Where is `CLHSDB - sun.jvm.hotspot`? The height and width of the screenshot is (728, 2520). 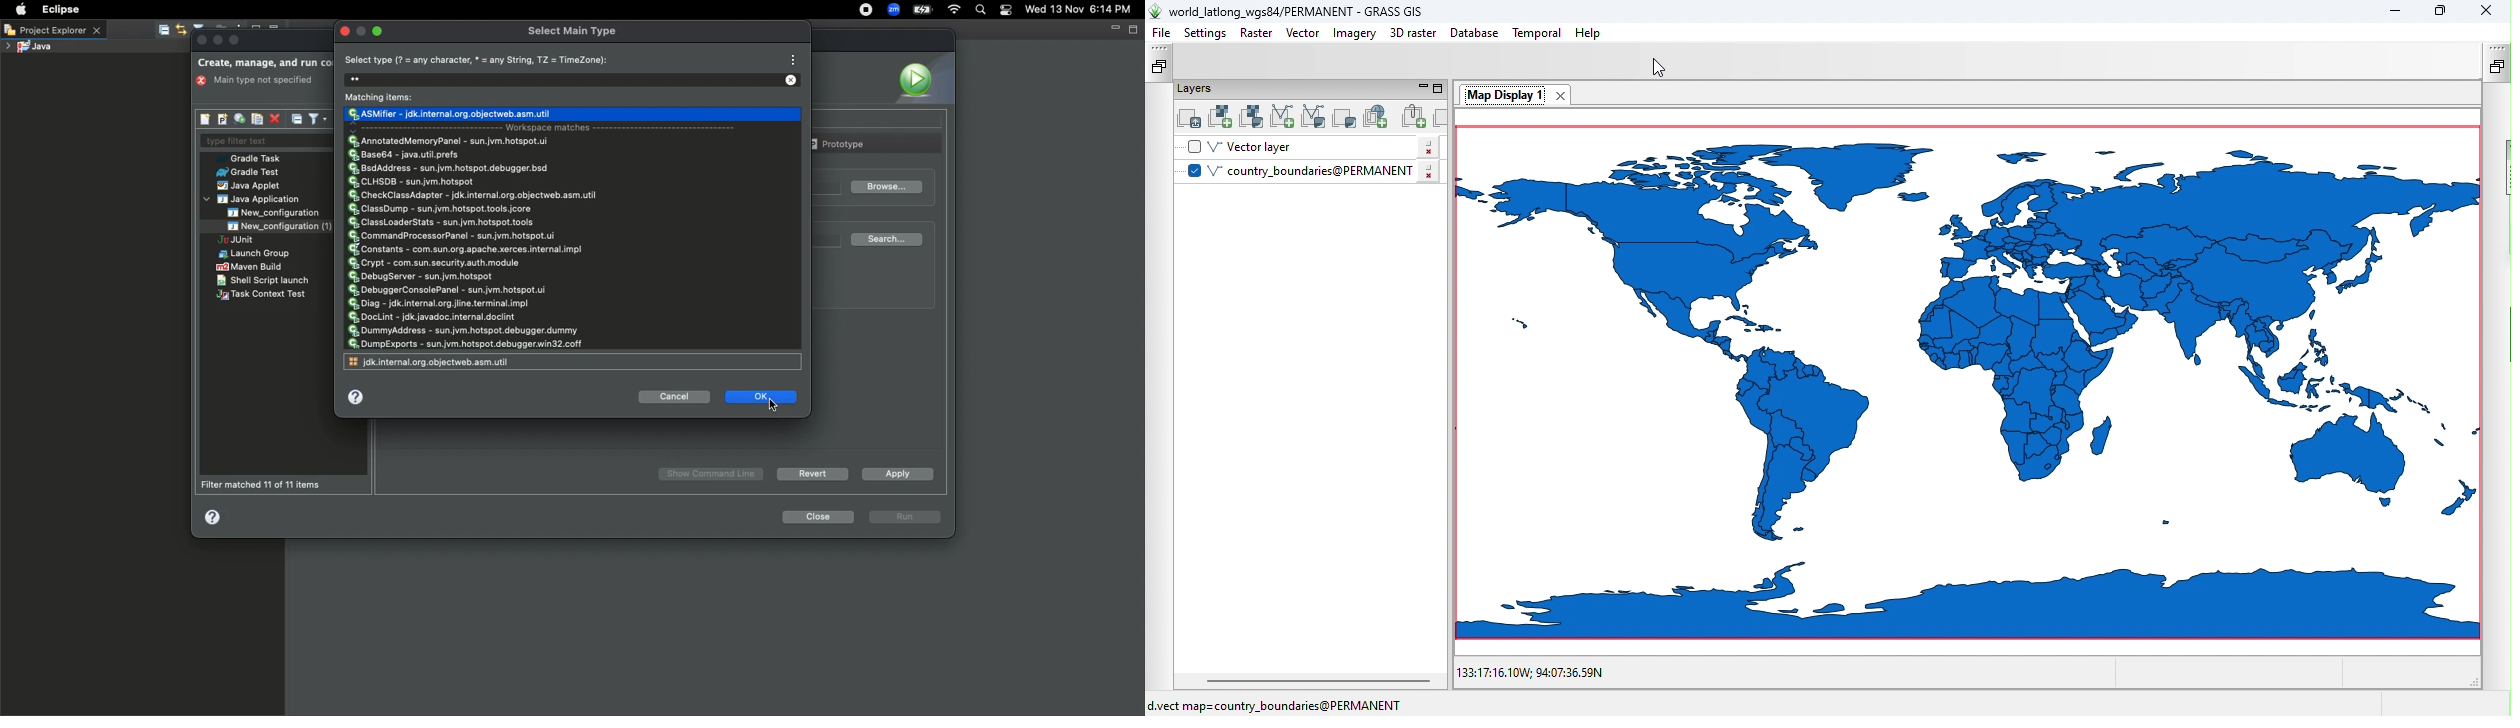
CLHSDB - sun.jvm.hotspot is located at coordinates (413, 184).